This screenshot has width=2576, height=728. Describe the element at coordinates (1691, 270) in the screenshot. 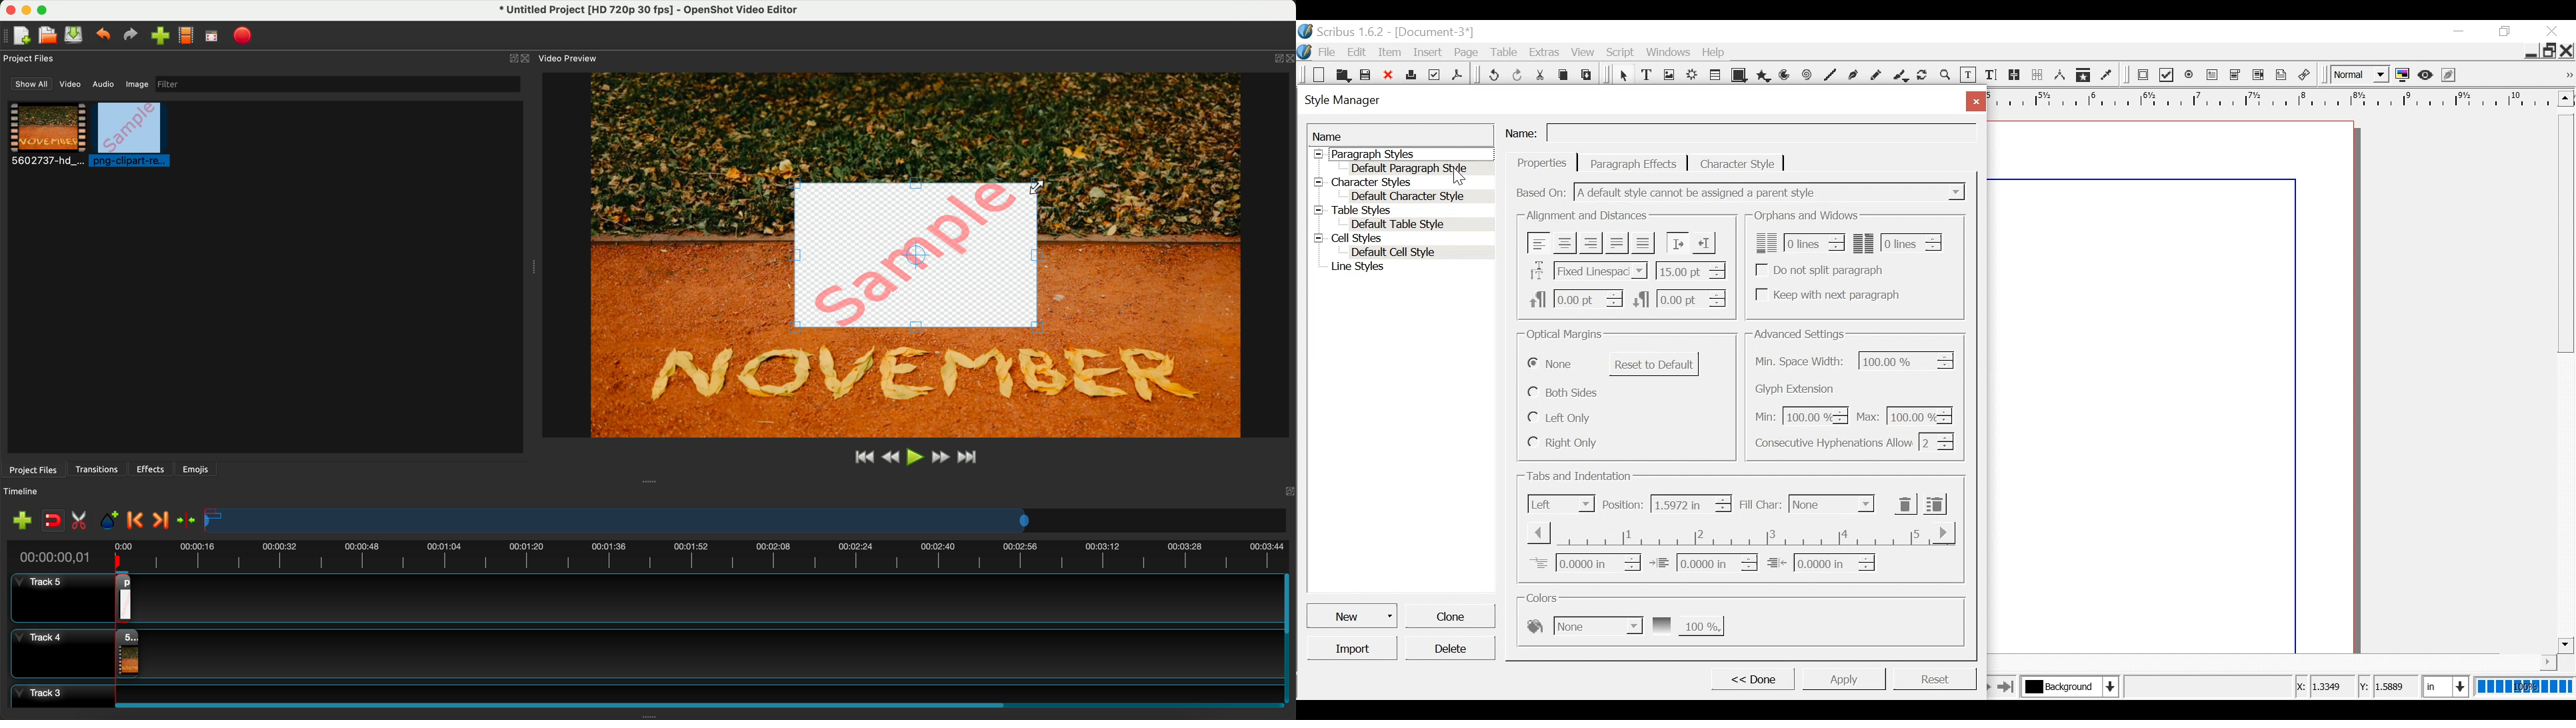

I see `line spacing` at that location.